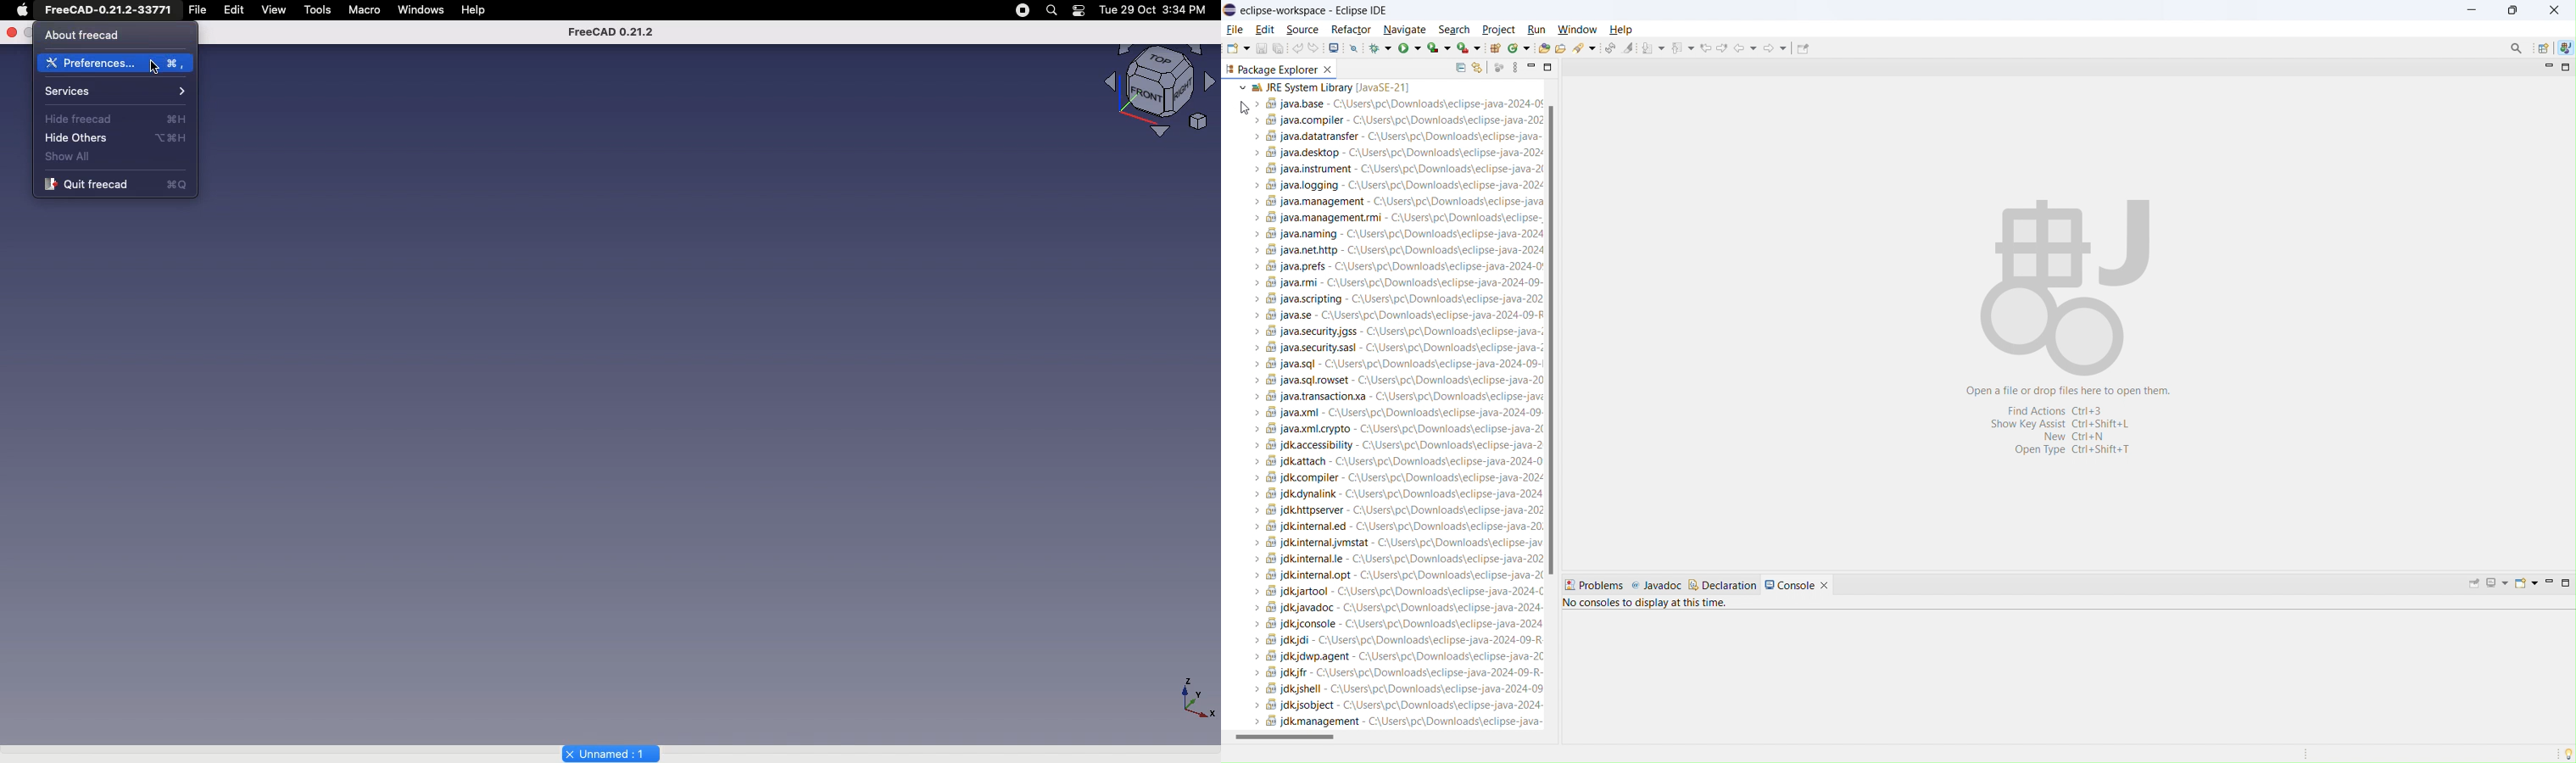  Describe the element at coordinates (114, 118) in the screenshot. I see `Hide freecad` at that location.